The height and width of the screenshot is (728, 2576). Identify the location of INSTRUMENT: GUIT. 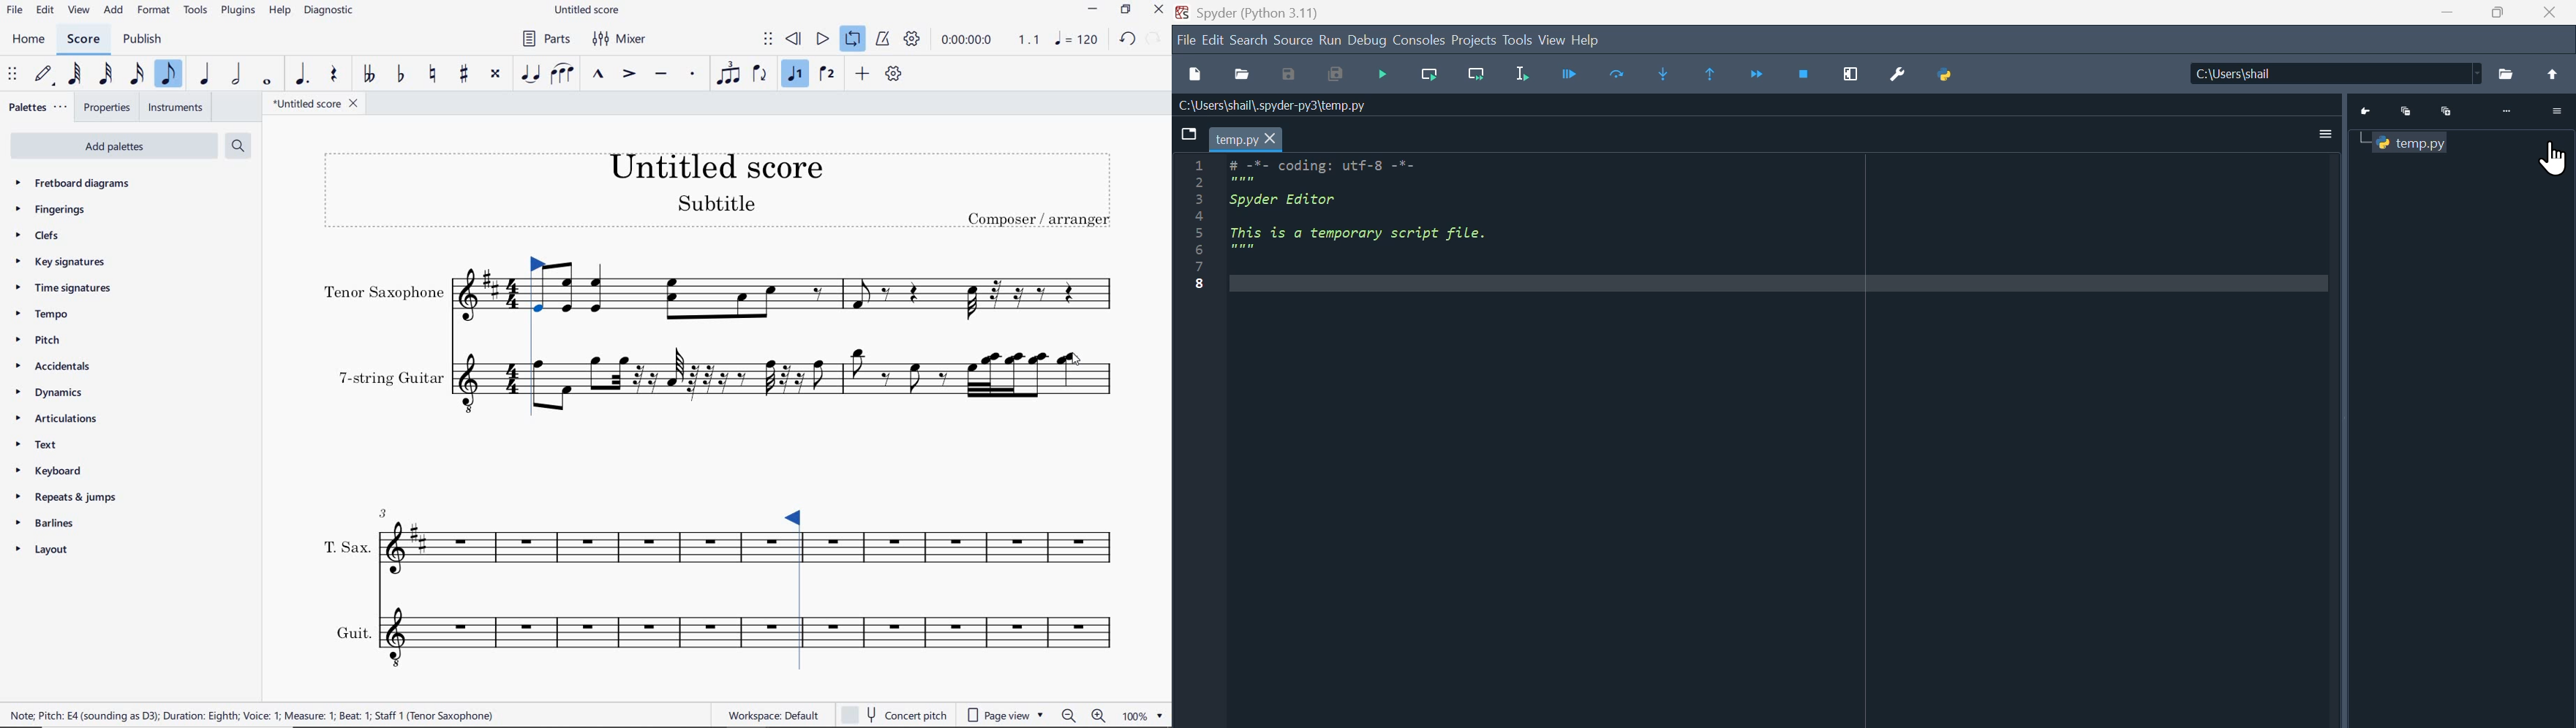
(536, 635).